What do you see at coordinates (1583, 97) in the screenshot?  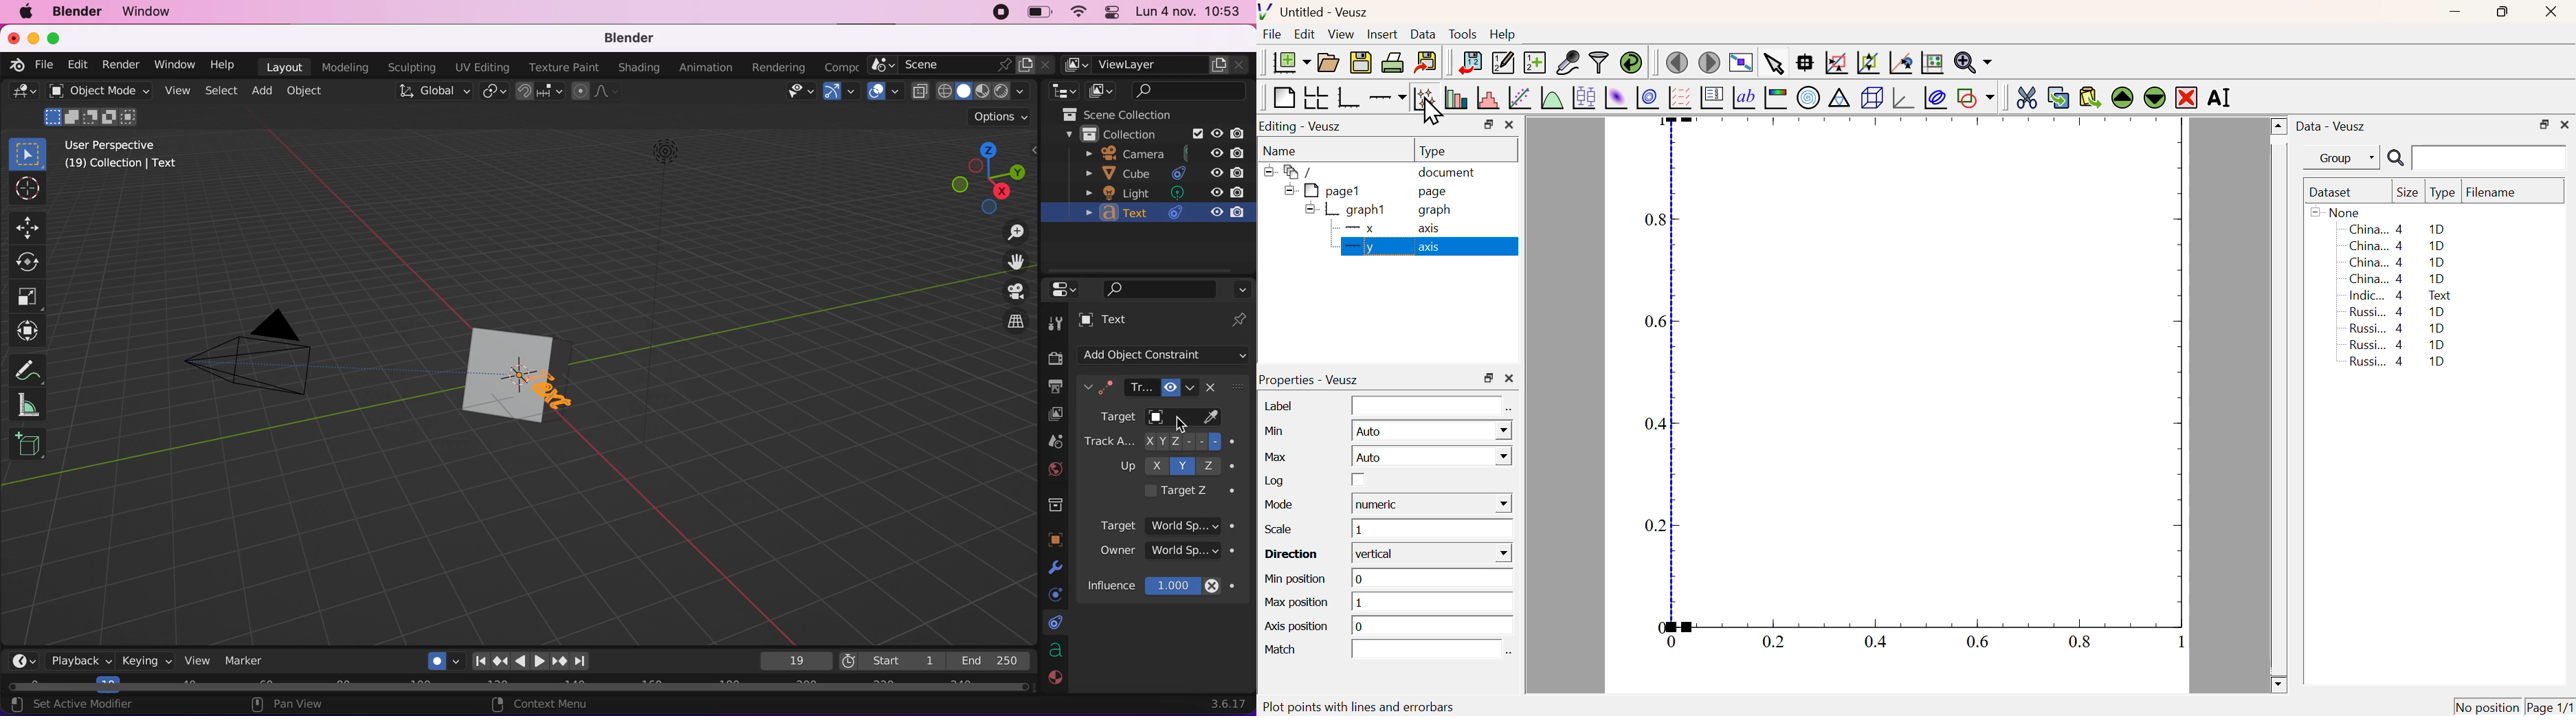 I see `Plot Box Plots` at bounding box center [1583, 97].